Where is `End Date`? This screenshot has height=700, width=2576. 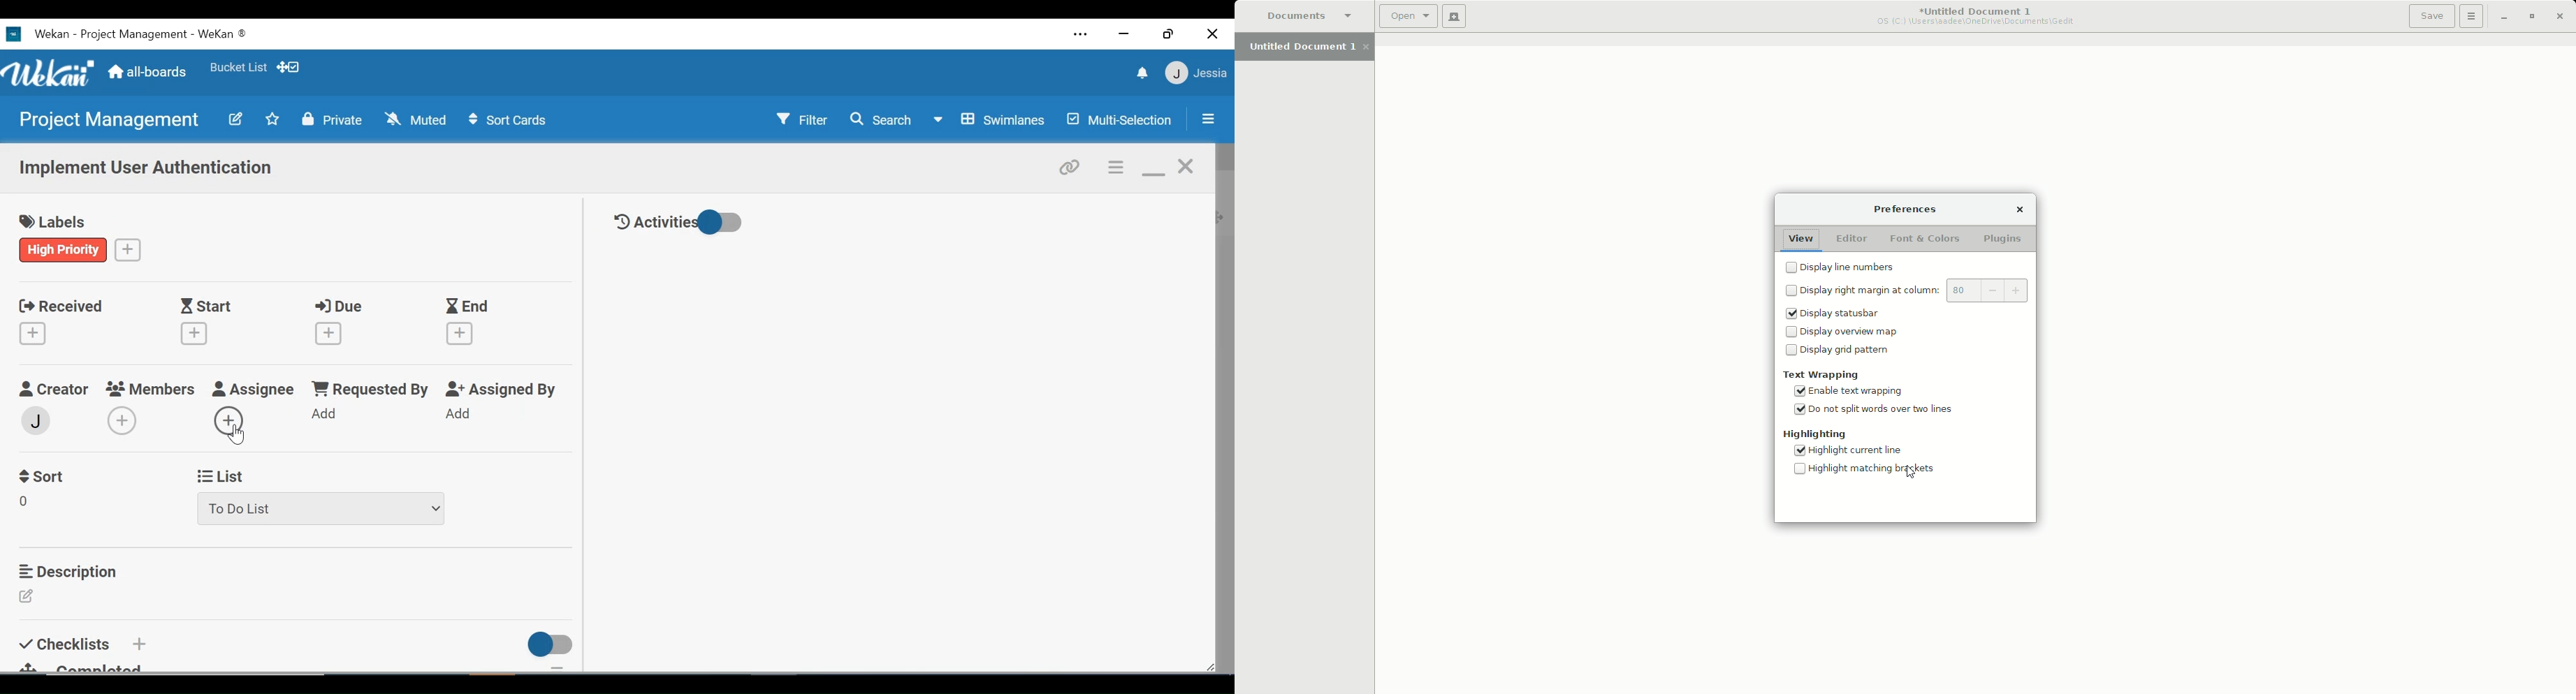
End Date is located at coordinates (470, 307).